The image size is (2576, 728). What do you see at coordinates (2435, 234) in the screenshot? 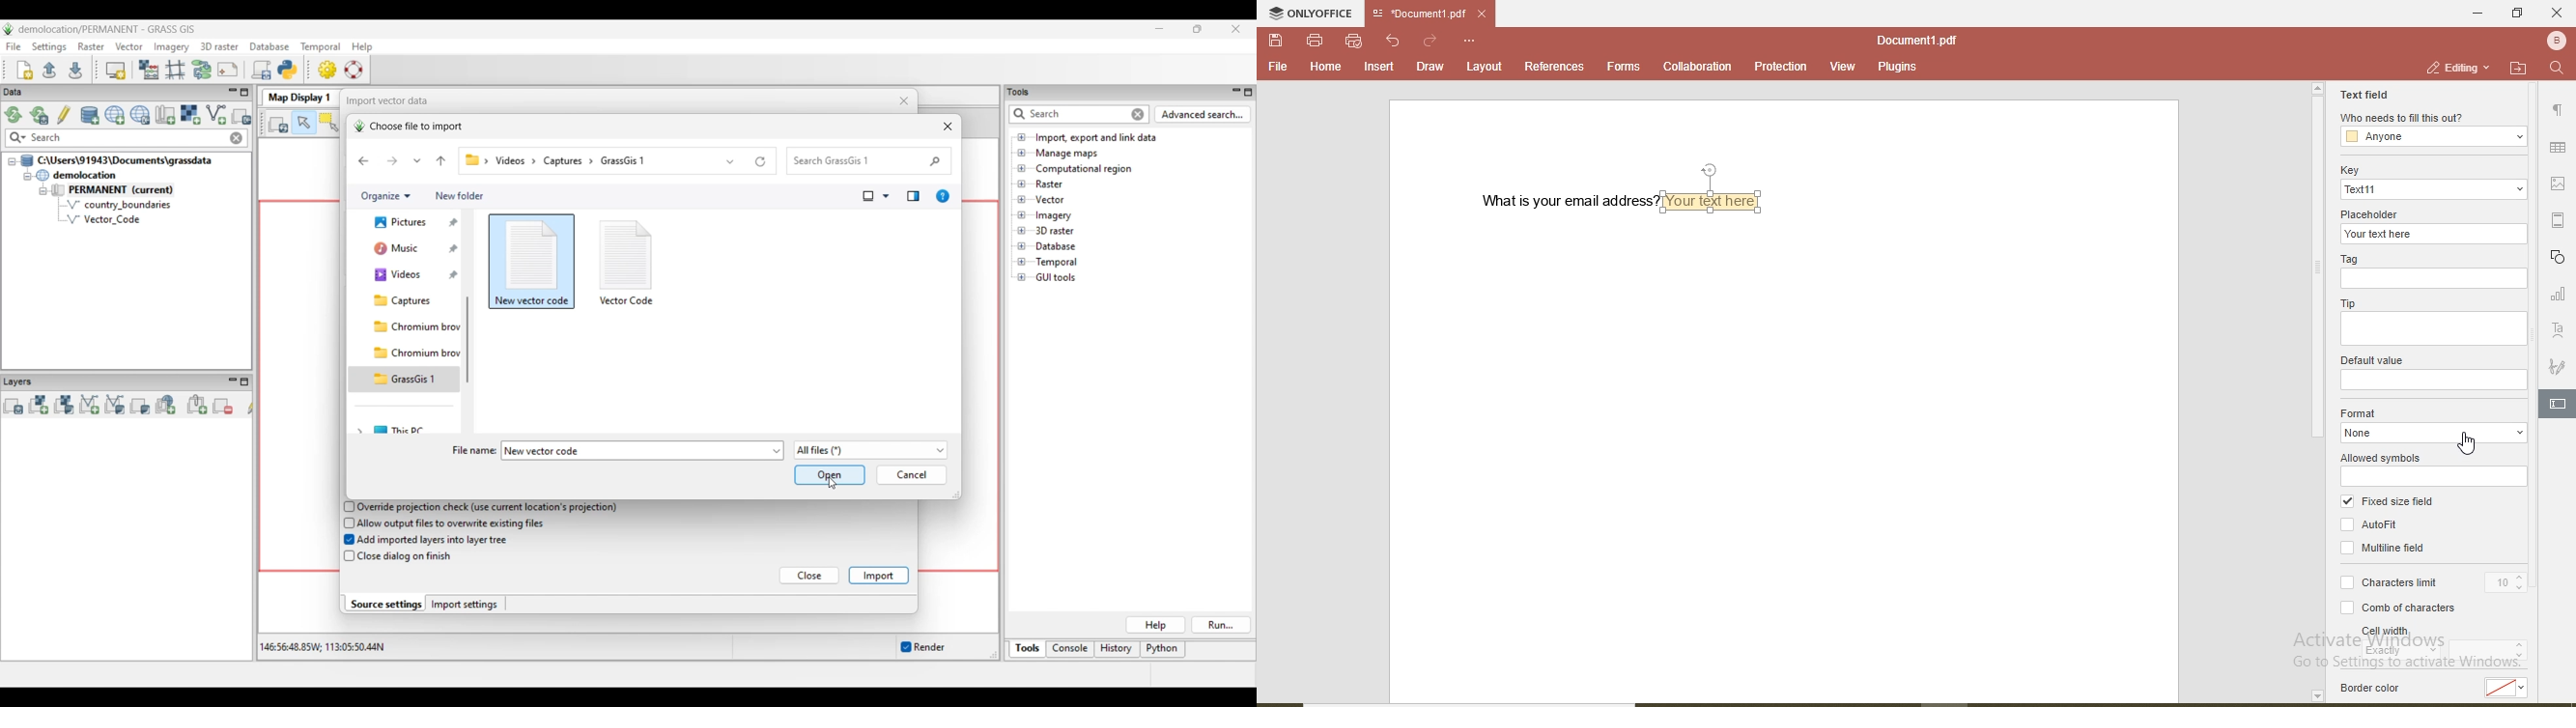
I see `your text here` at bounding box center [2435, 234].